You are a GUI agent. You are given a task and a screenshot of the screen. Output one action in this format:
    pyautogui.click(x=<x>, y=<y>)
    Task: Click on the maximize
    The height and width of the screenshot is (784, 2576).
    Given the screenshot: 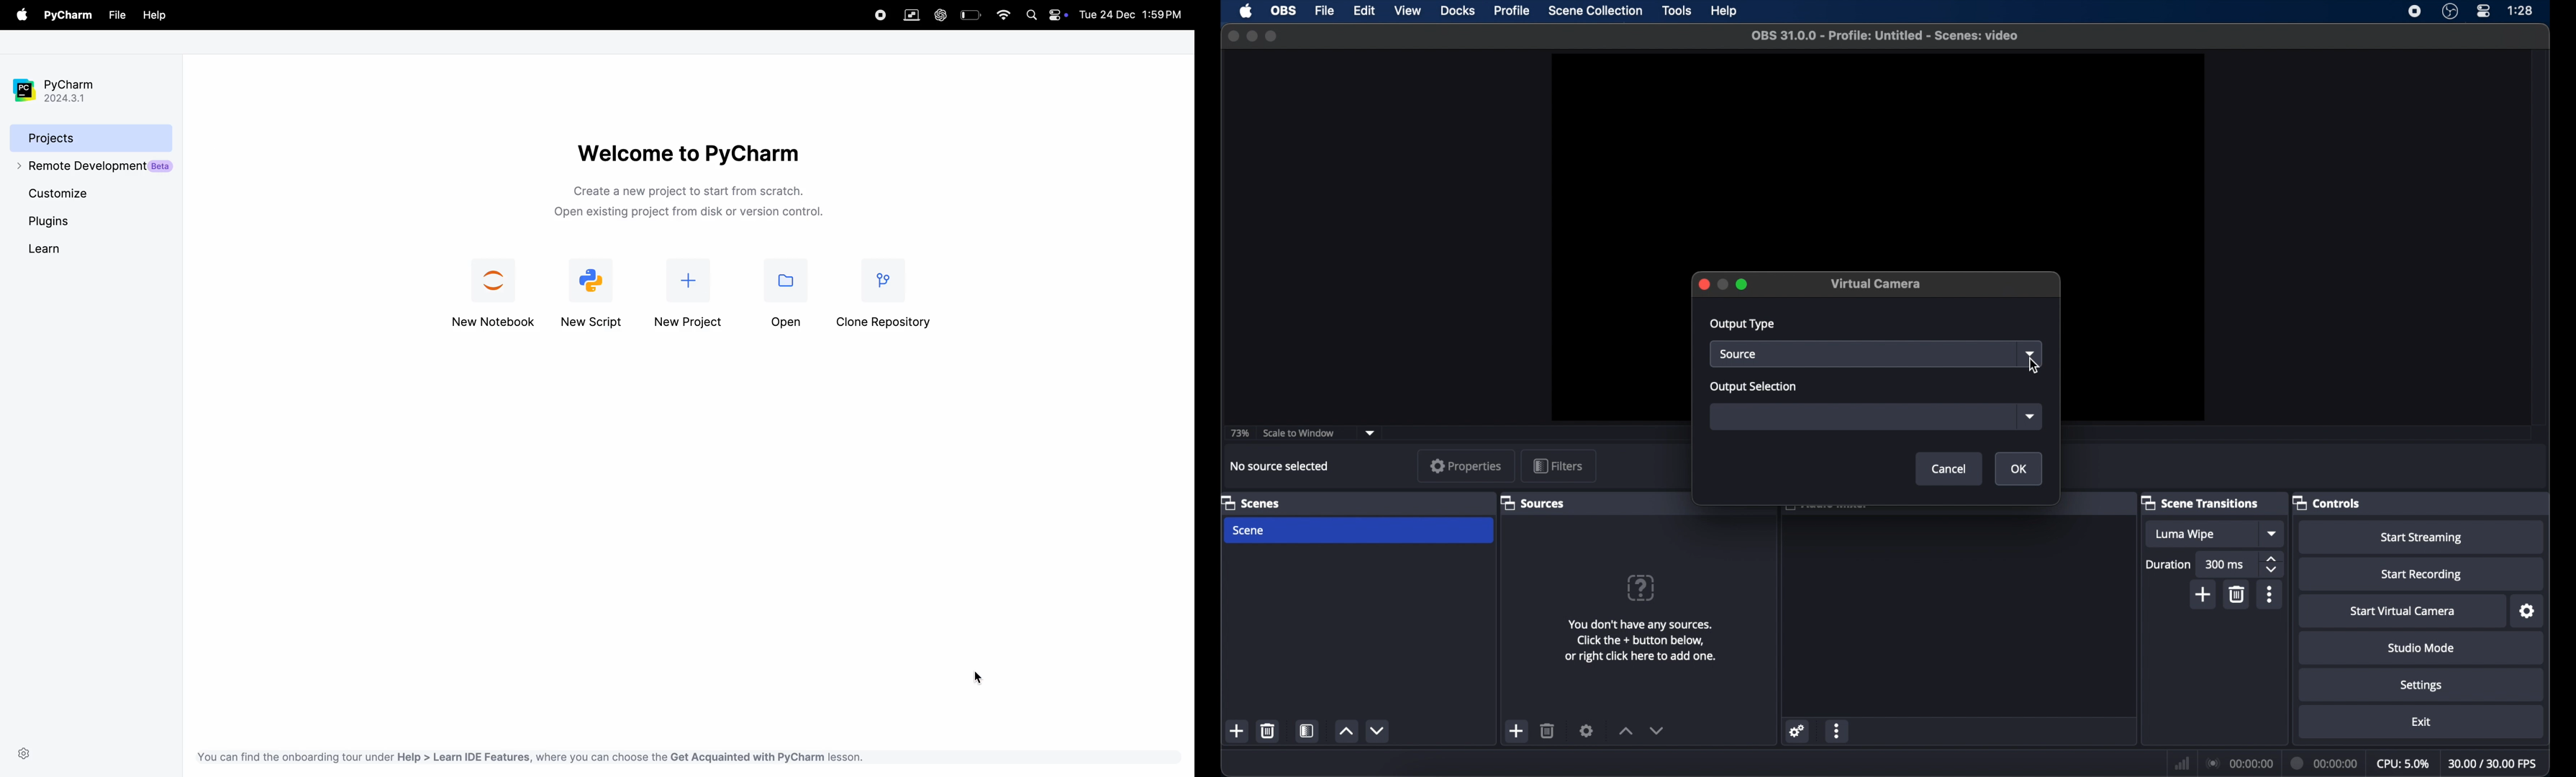 What is the action you would take?
    pyautogui.click(x=1274, y=36)
    